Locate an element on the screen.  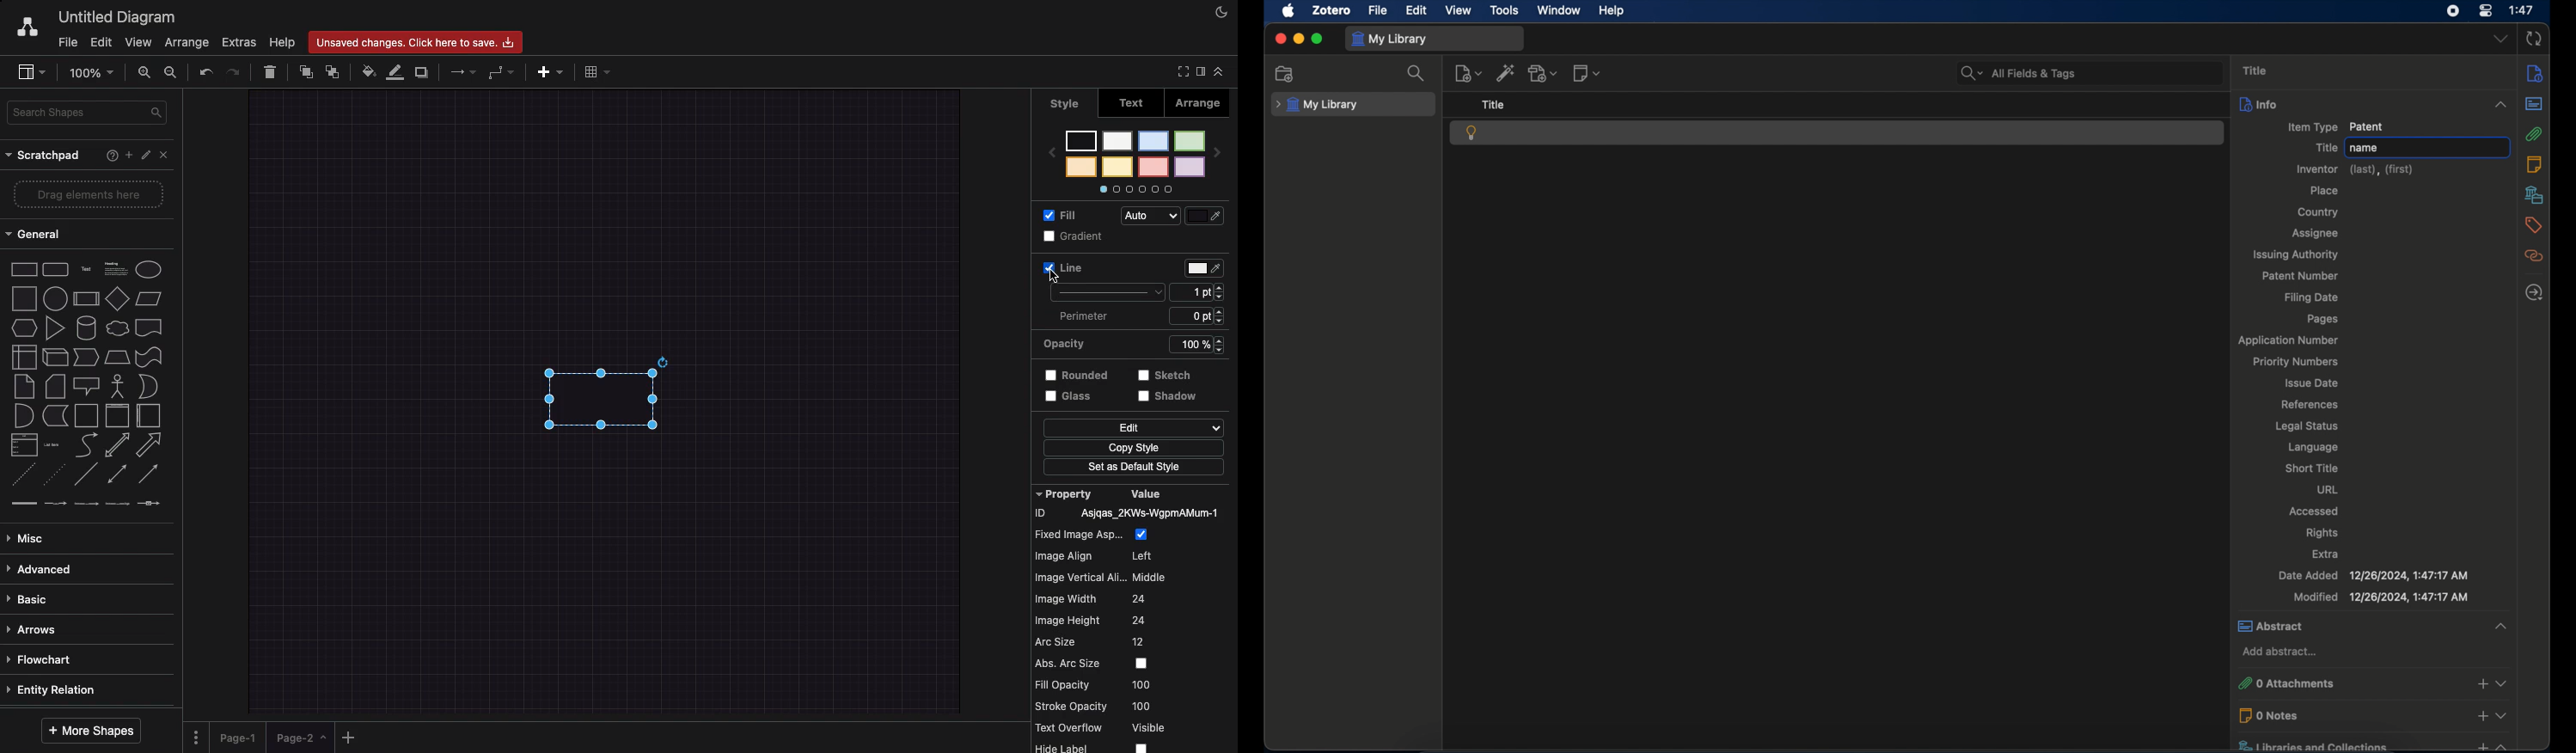
dotted line is located at coordinates (57, 476).